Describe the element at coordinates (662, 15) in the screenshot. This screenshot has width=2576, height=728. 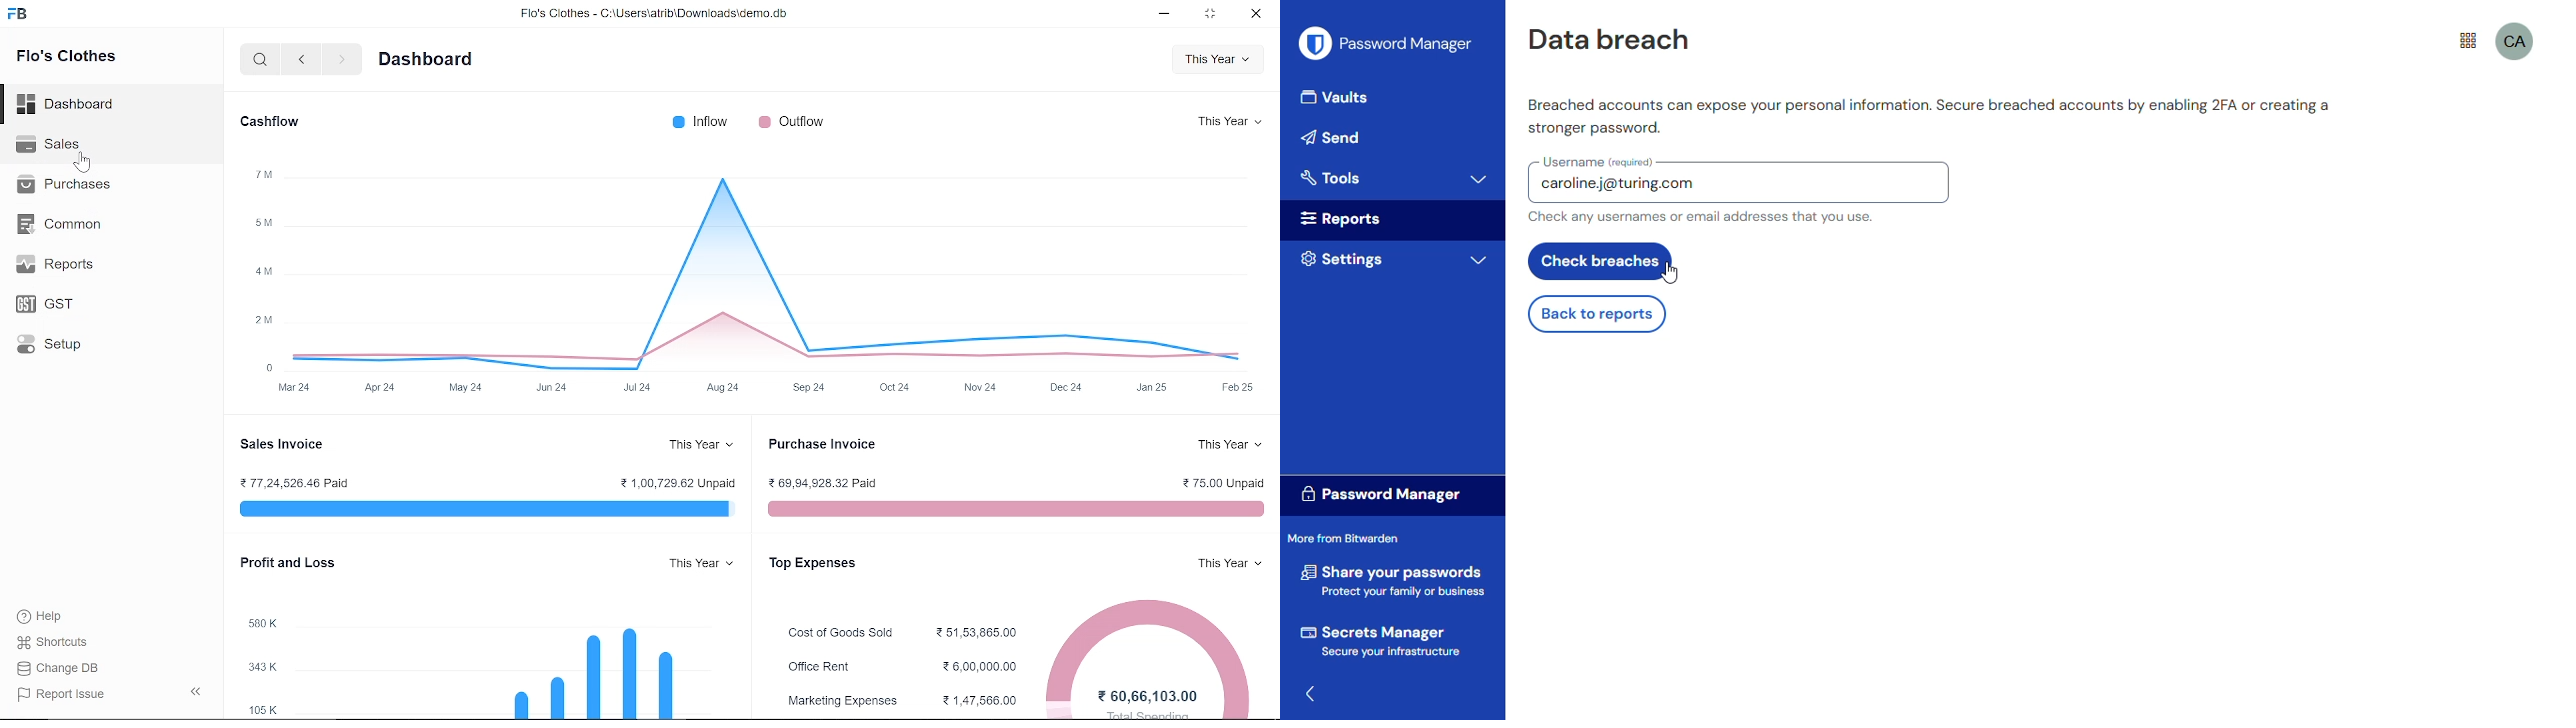
I see `Flo's Clothes - C:\UsersatribiDownloads\demo.do` at that location.